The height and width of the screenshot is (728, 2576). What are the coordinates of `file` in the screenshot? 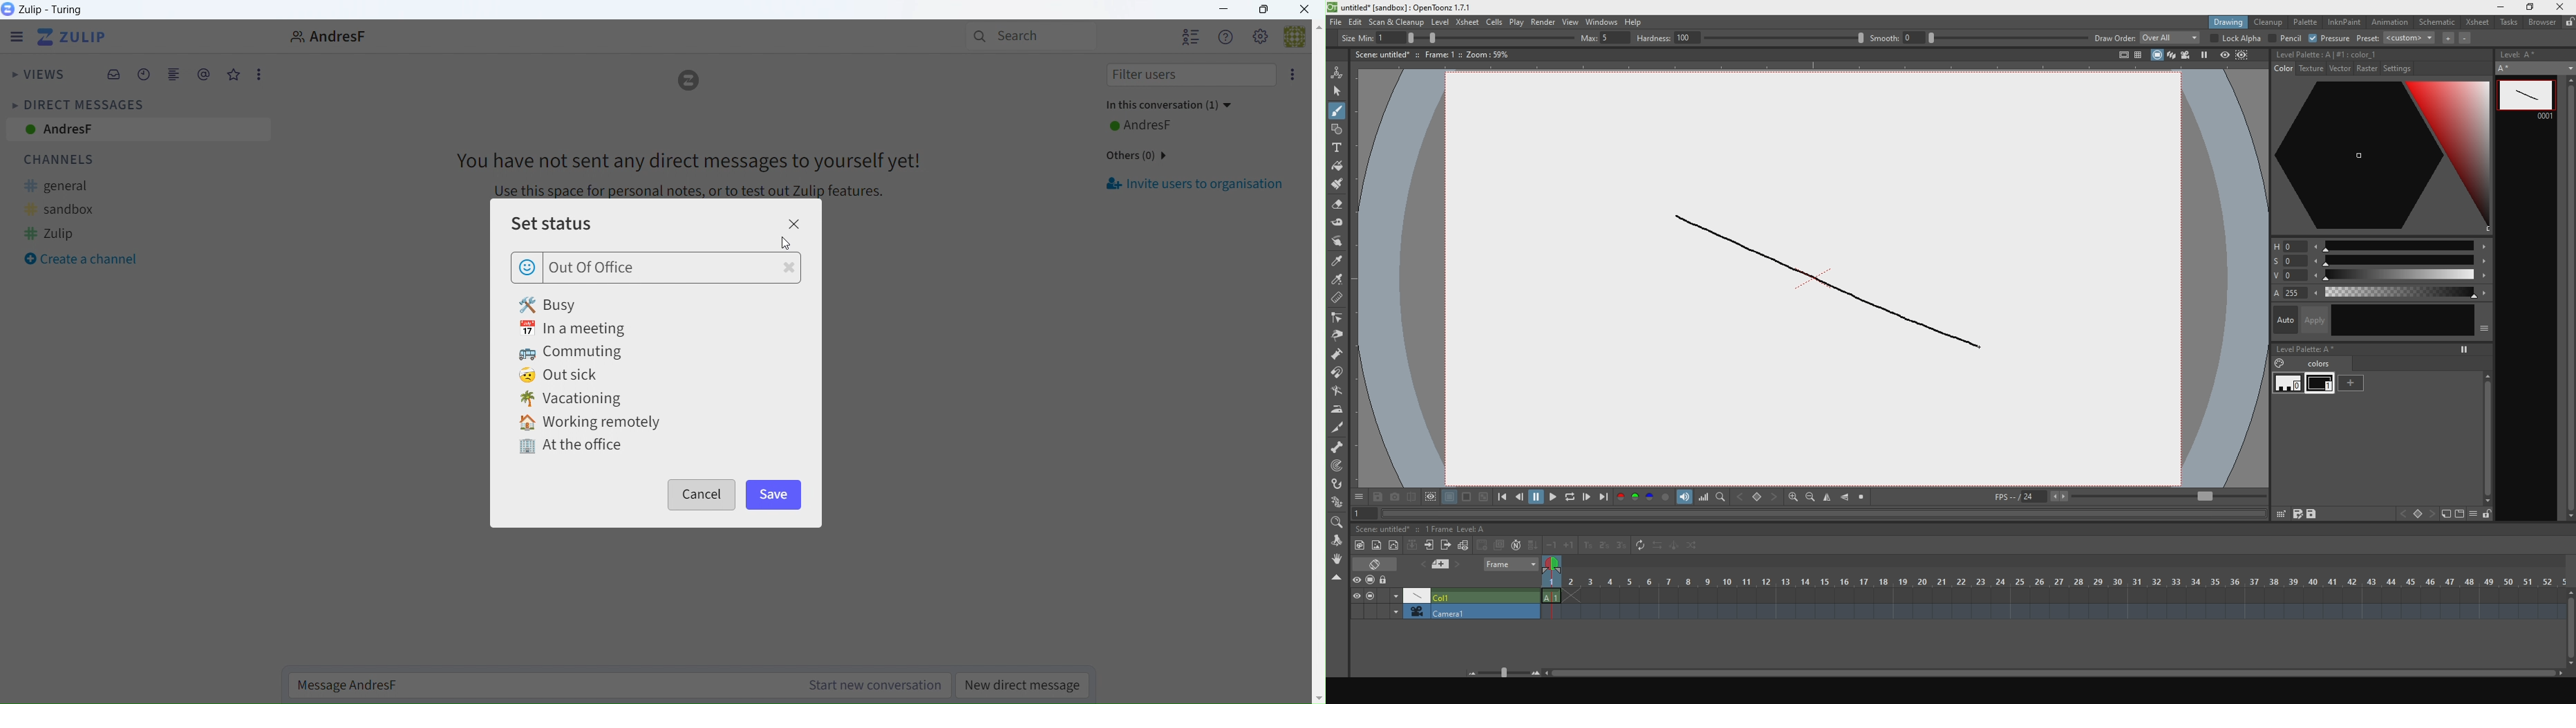 It's located at (1334, 22).